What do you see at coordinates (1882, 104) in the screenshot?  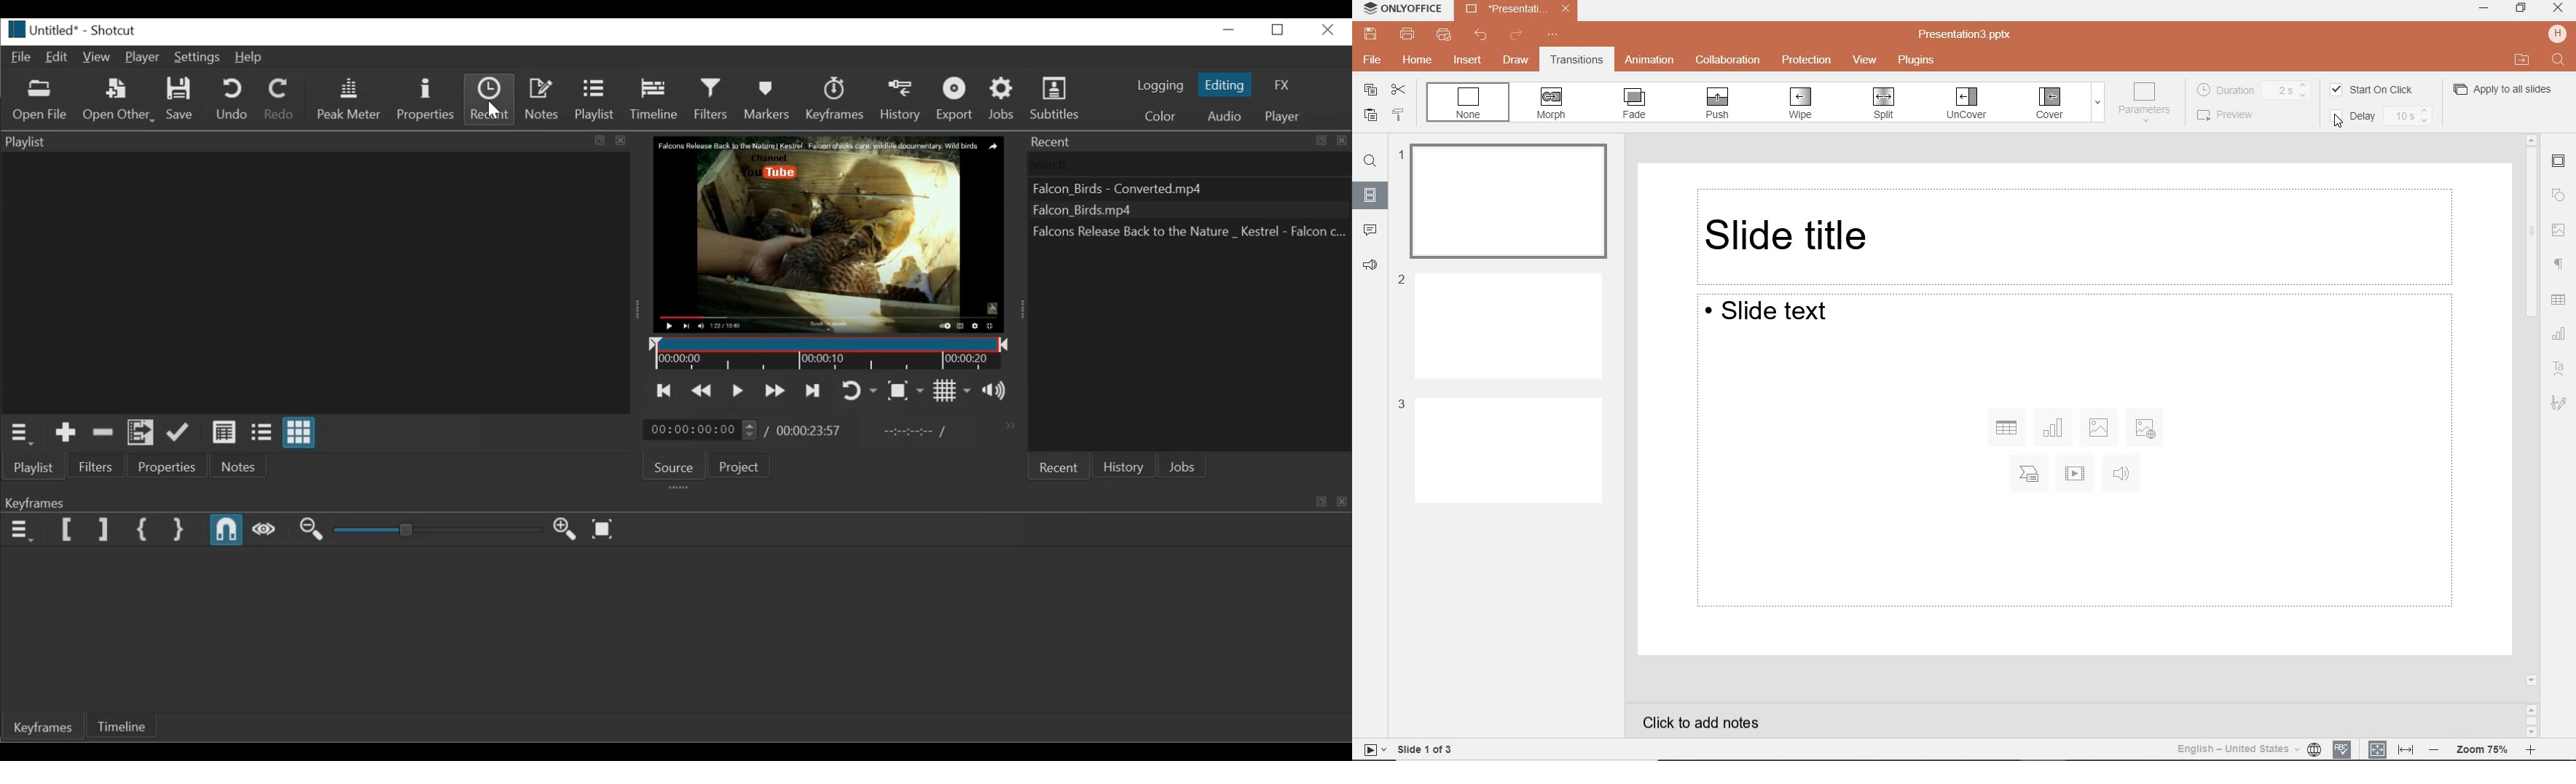 I see `SPLIT` at bounding box center [1882, 104].